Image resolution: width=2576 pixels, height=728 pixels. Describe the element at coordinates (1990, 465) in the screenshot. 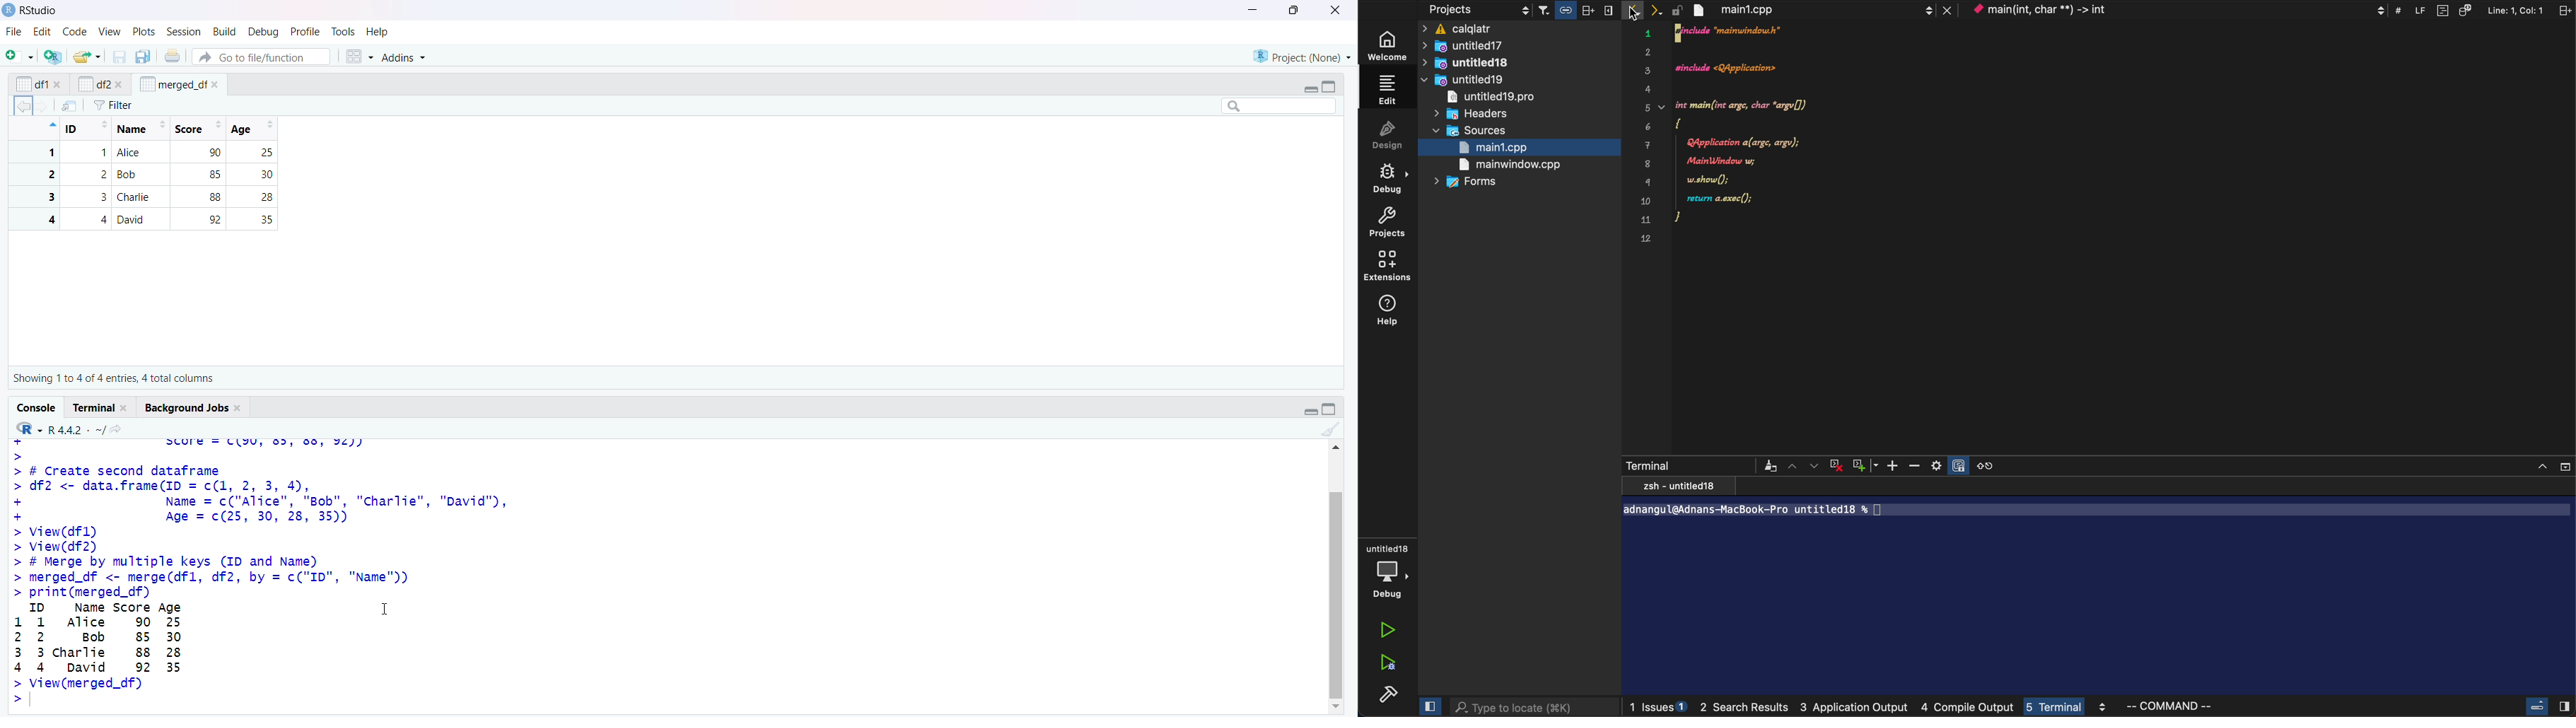

I see `reset` at that location.